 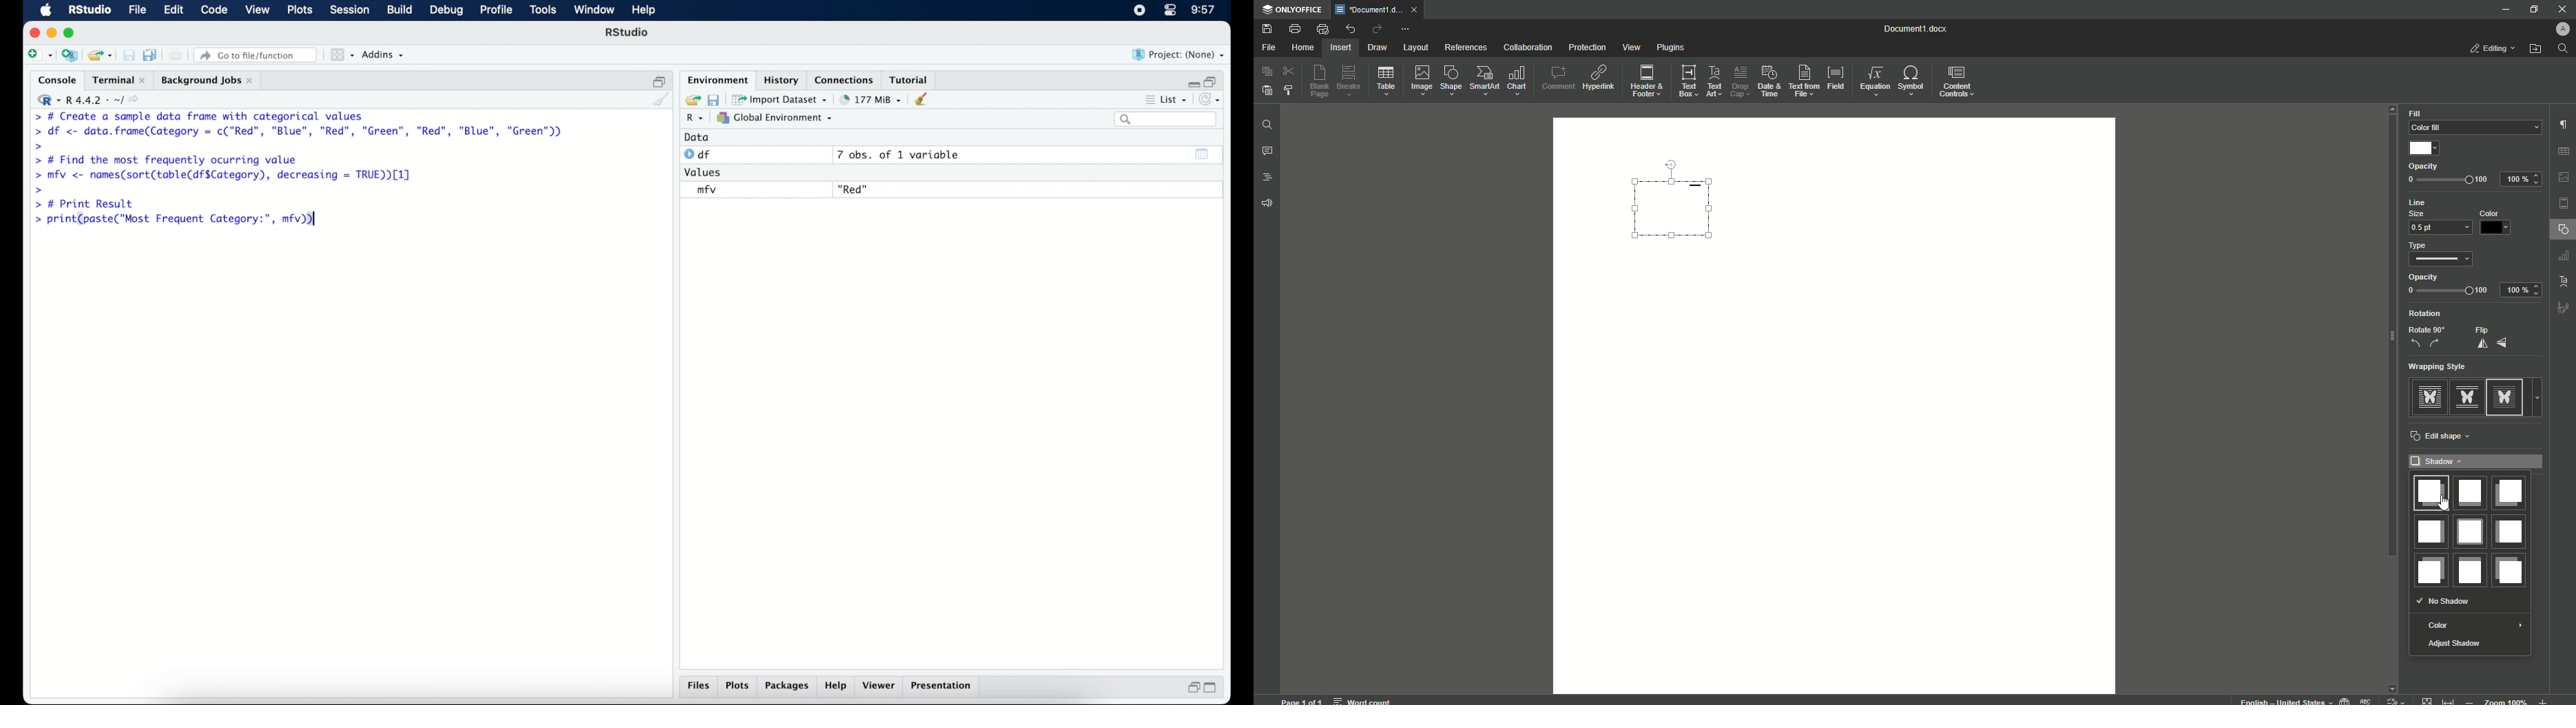 What do you see at coordinates (1214, 80) in the screenshot?
I see `restore down` at bounding box center [1214, 80].